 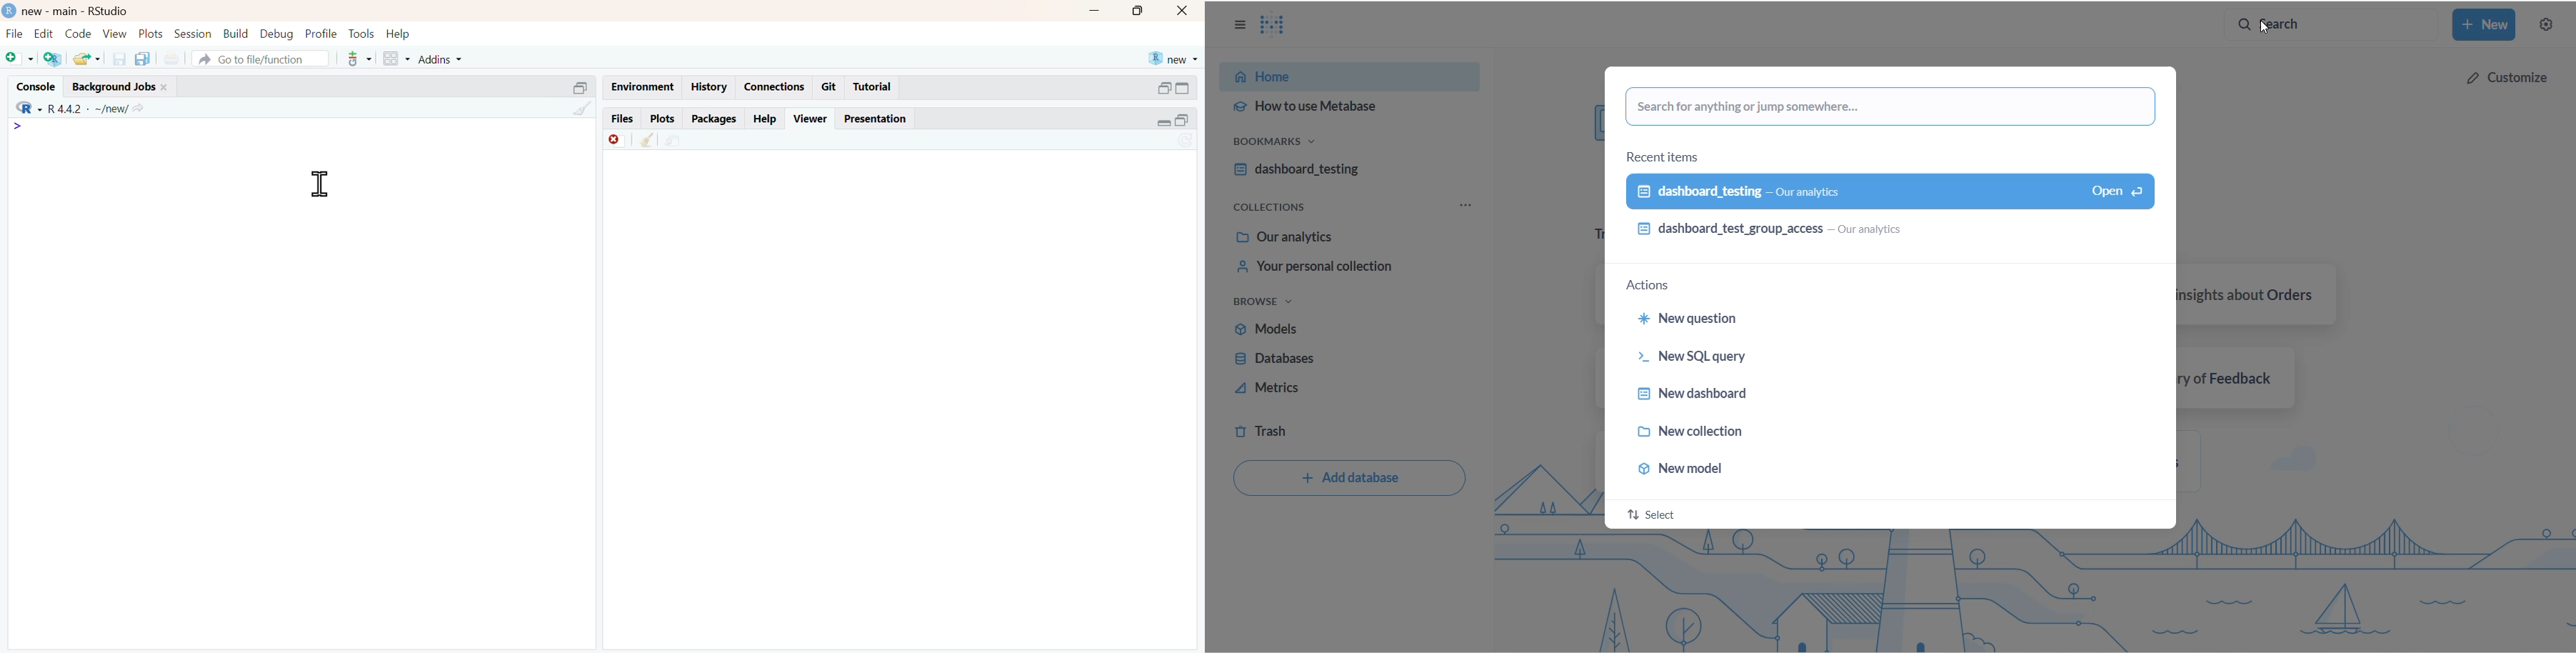 I want to click on Minimize, so click(x=572, y=86).